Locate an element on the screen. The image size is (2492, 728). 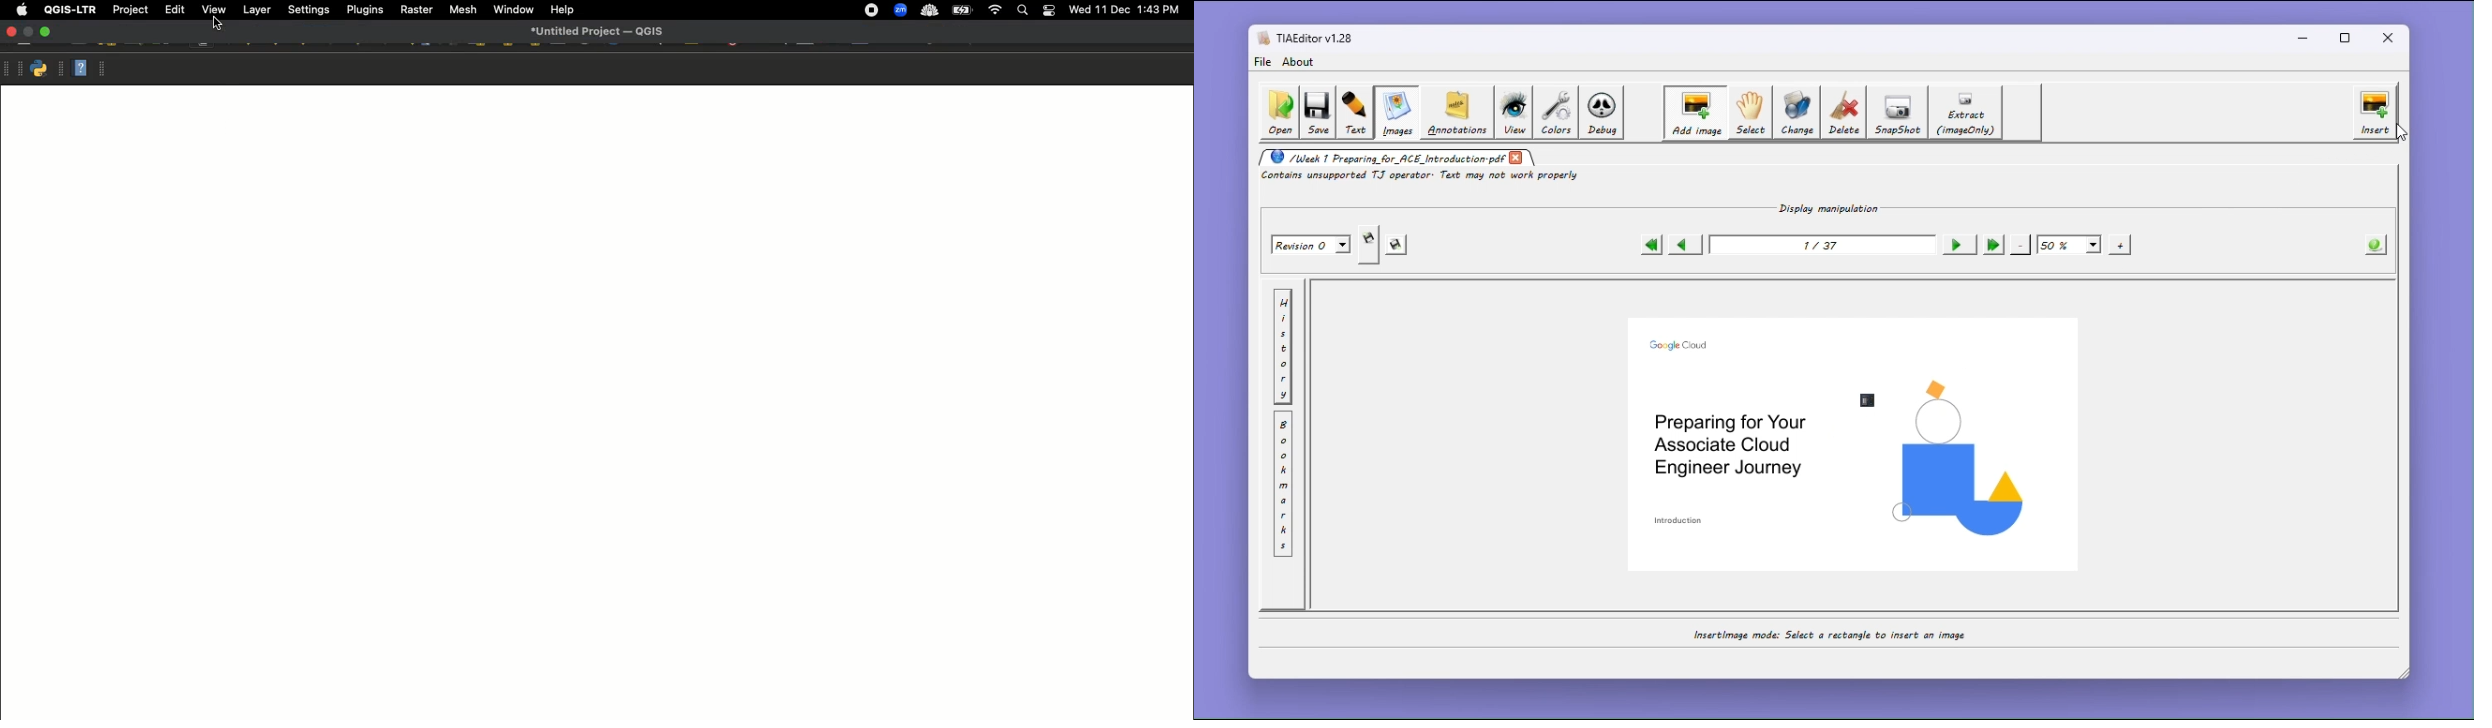
Python console is located at coordinates (39, 69).